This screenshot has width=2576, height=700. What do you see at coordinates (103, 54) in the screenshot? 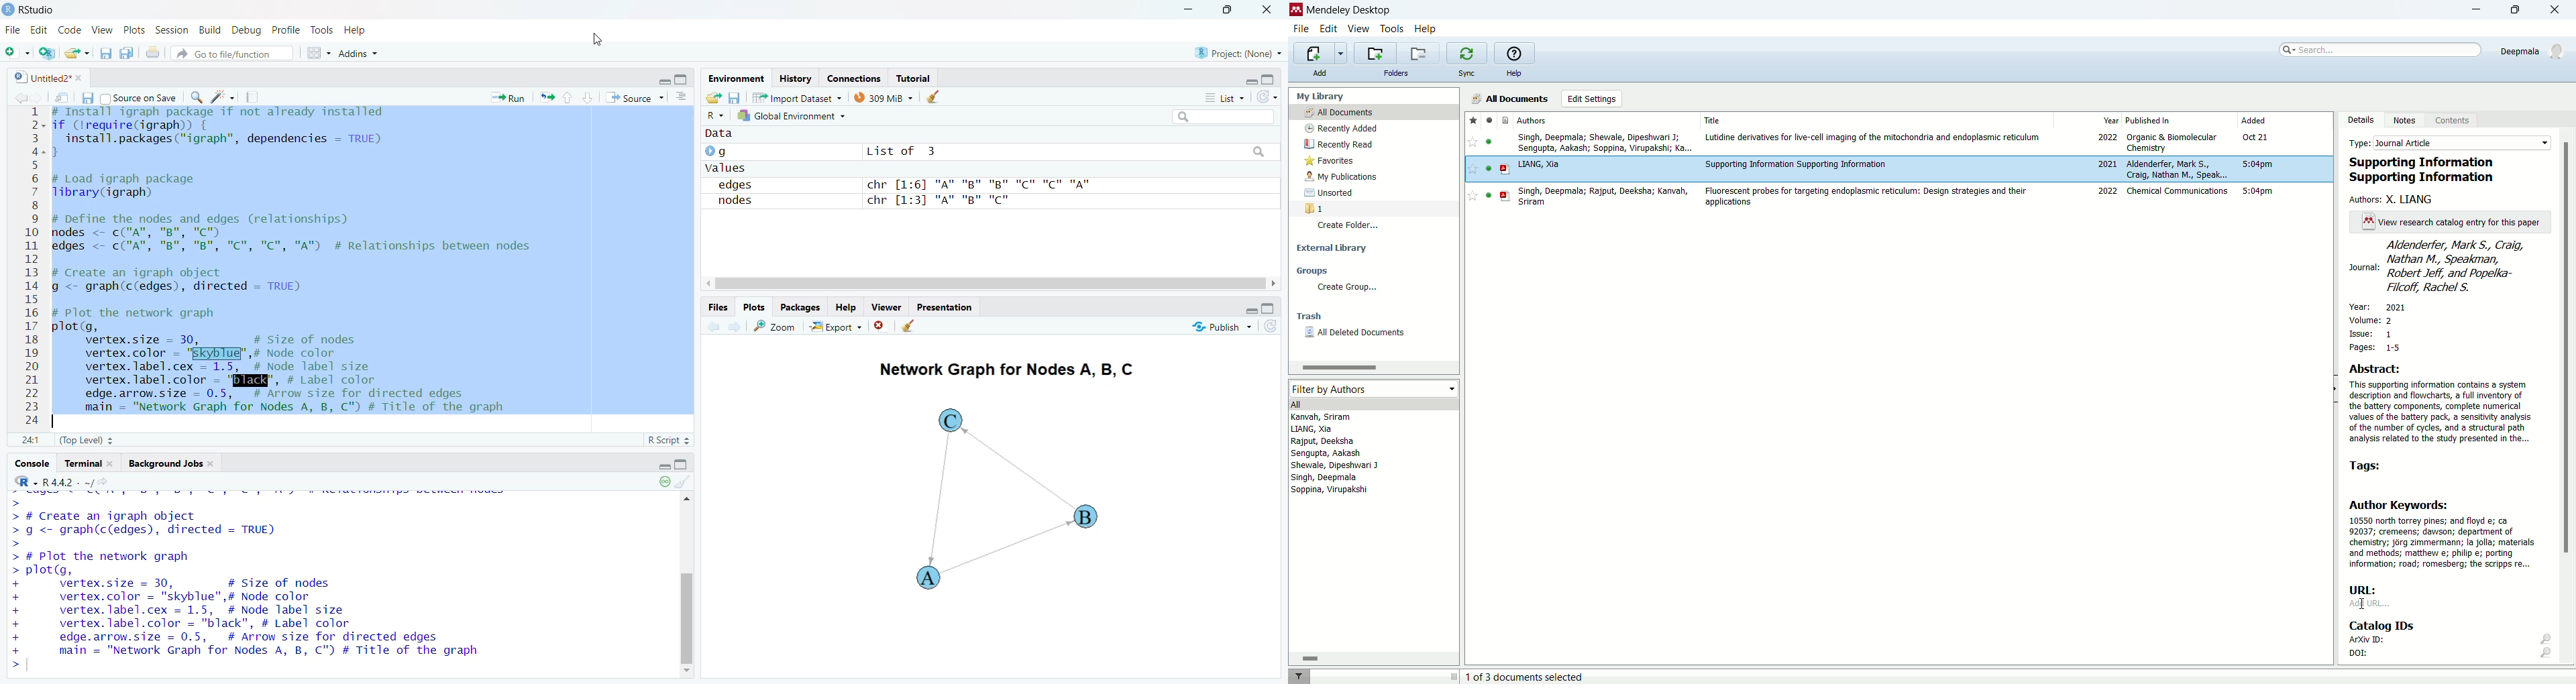
I see `files` at bounding box center [103, 54].